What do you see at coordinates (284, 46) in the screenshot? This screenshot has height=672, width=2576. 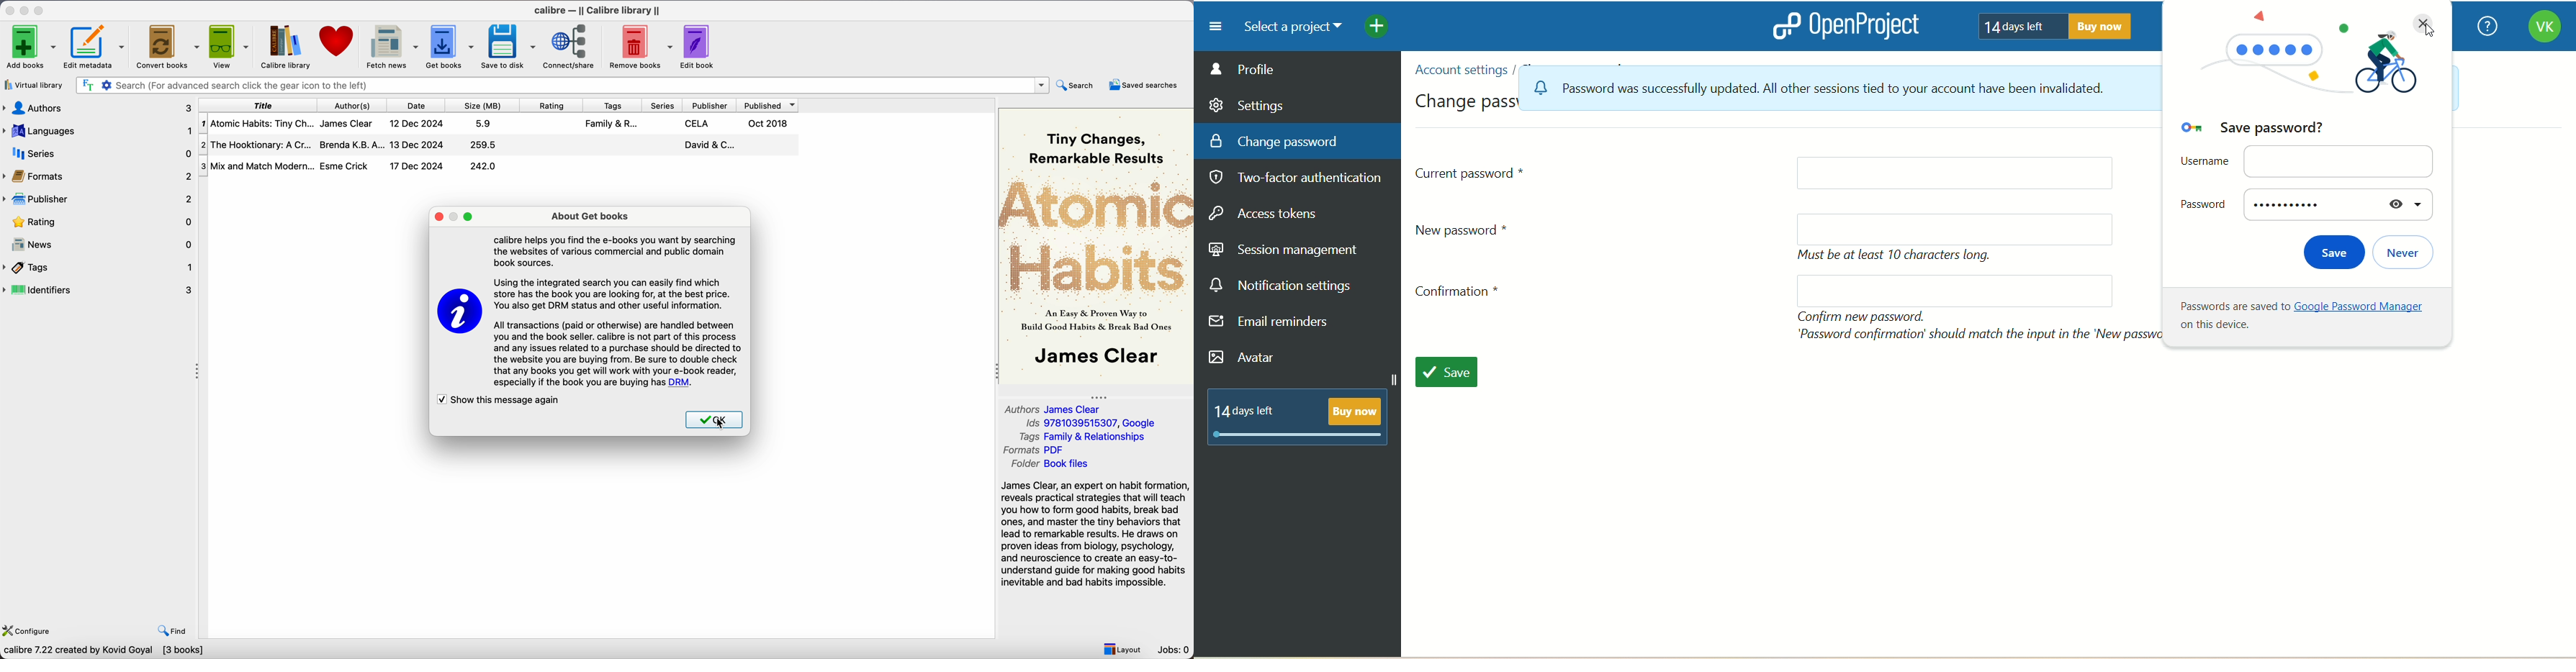 I see `Calibre library` at bounding box center [284, 46].